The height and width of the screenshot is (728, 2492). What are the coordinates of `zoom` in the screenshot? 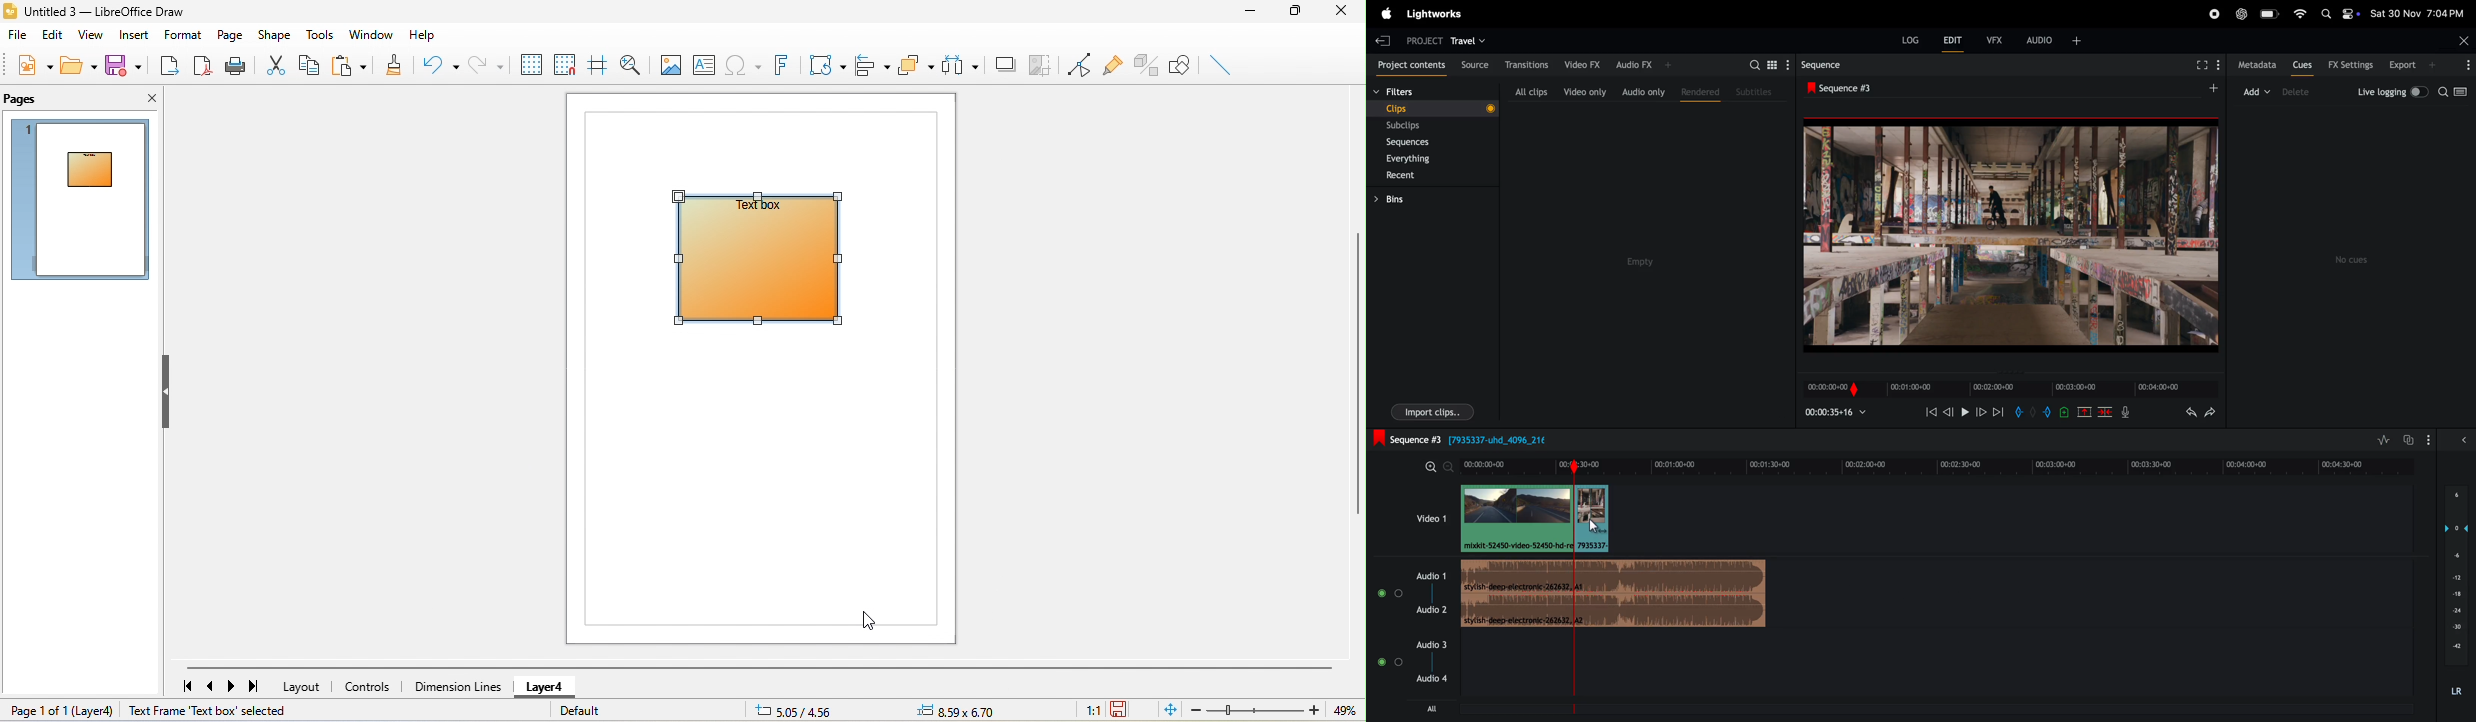 It's located at (1277, 709).